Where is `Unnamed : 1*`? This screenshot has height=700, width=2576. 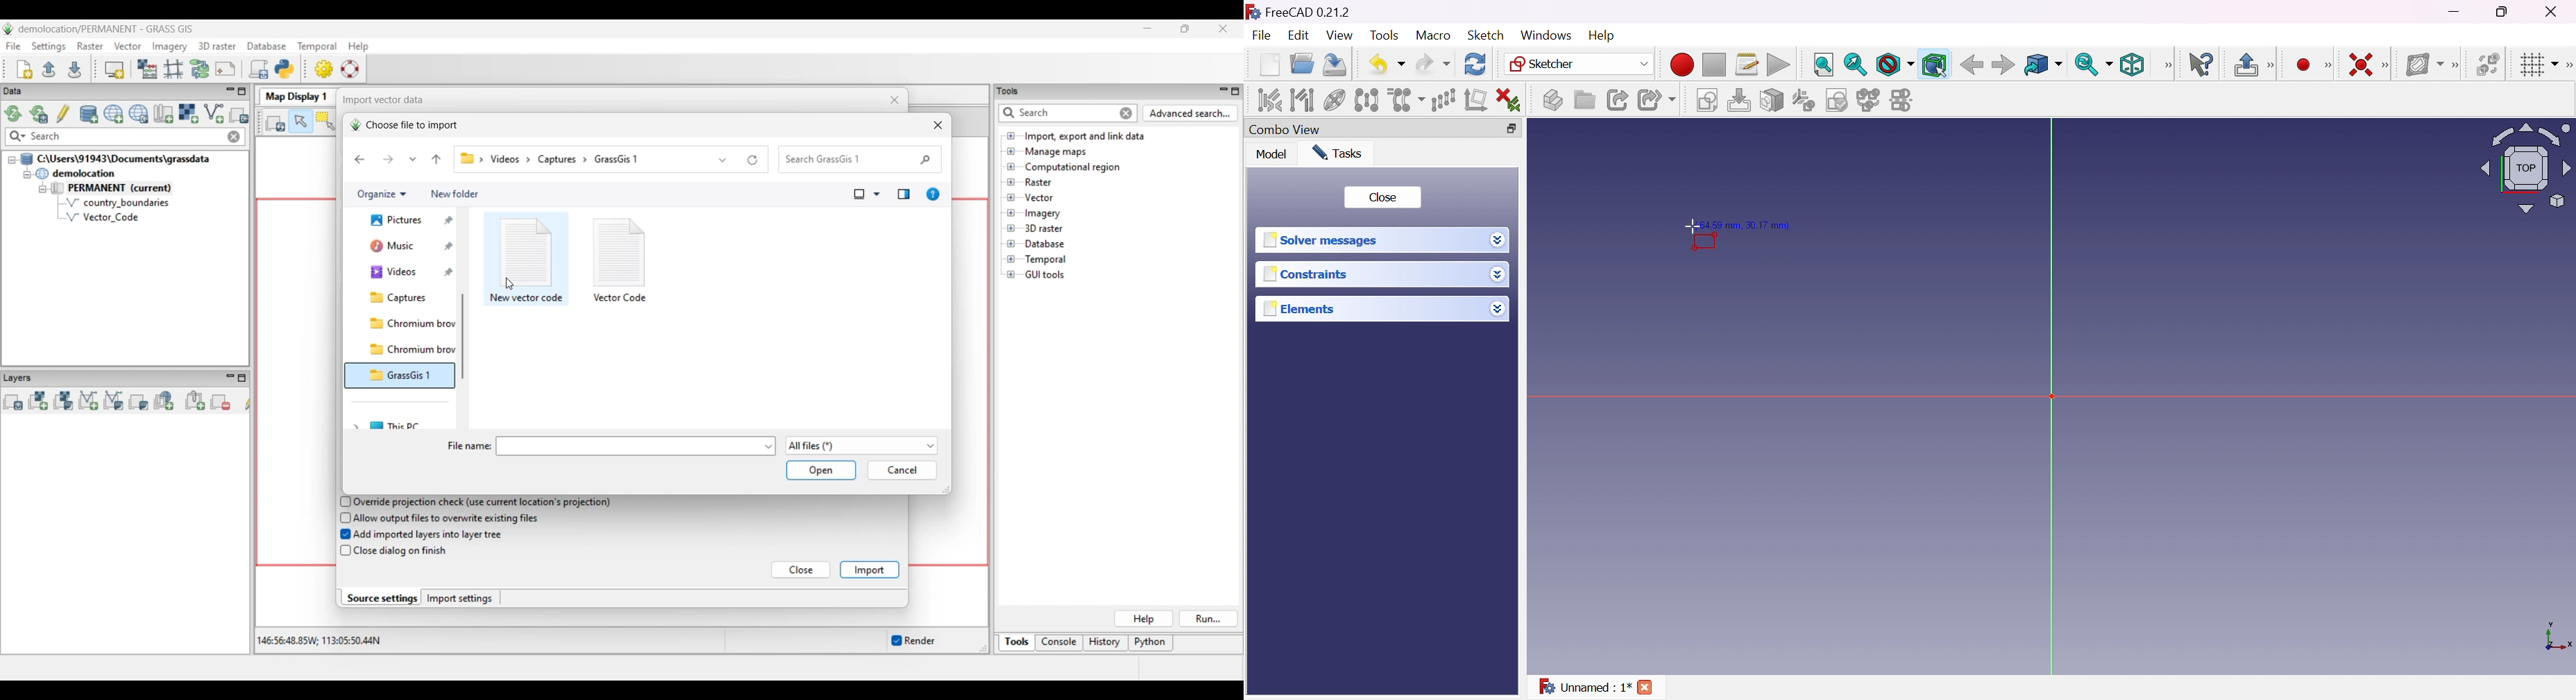 Unnamed : 1* is located at coordinates (1584, 687).